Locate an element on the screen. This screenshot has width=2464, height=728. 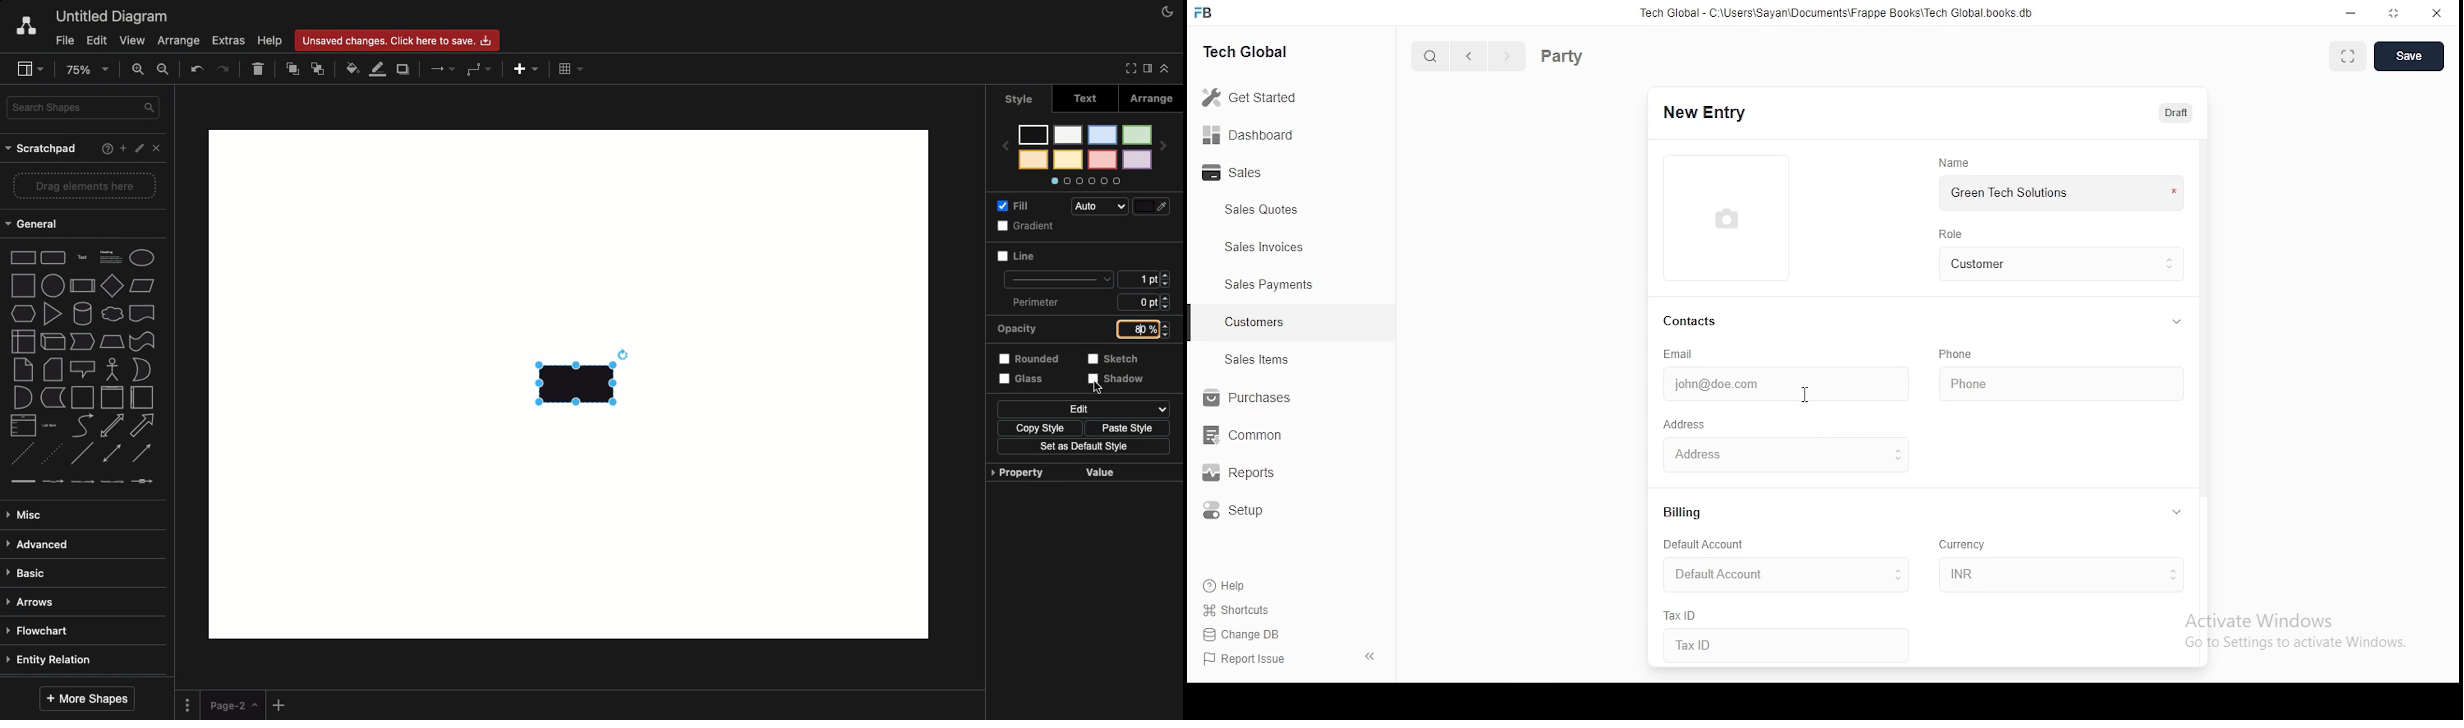
Entity relation is located at coordinates (51, 661).